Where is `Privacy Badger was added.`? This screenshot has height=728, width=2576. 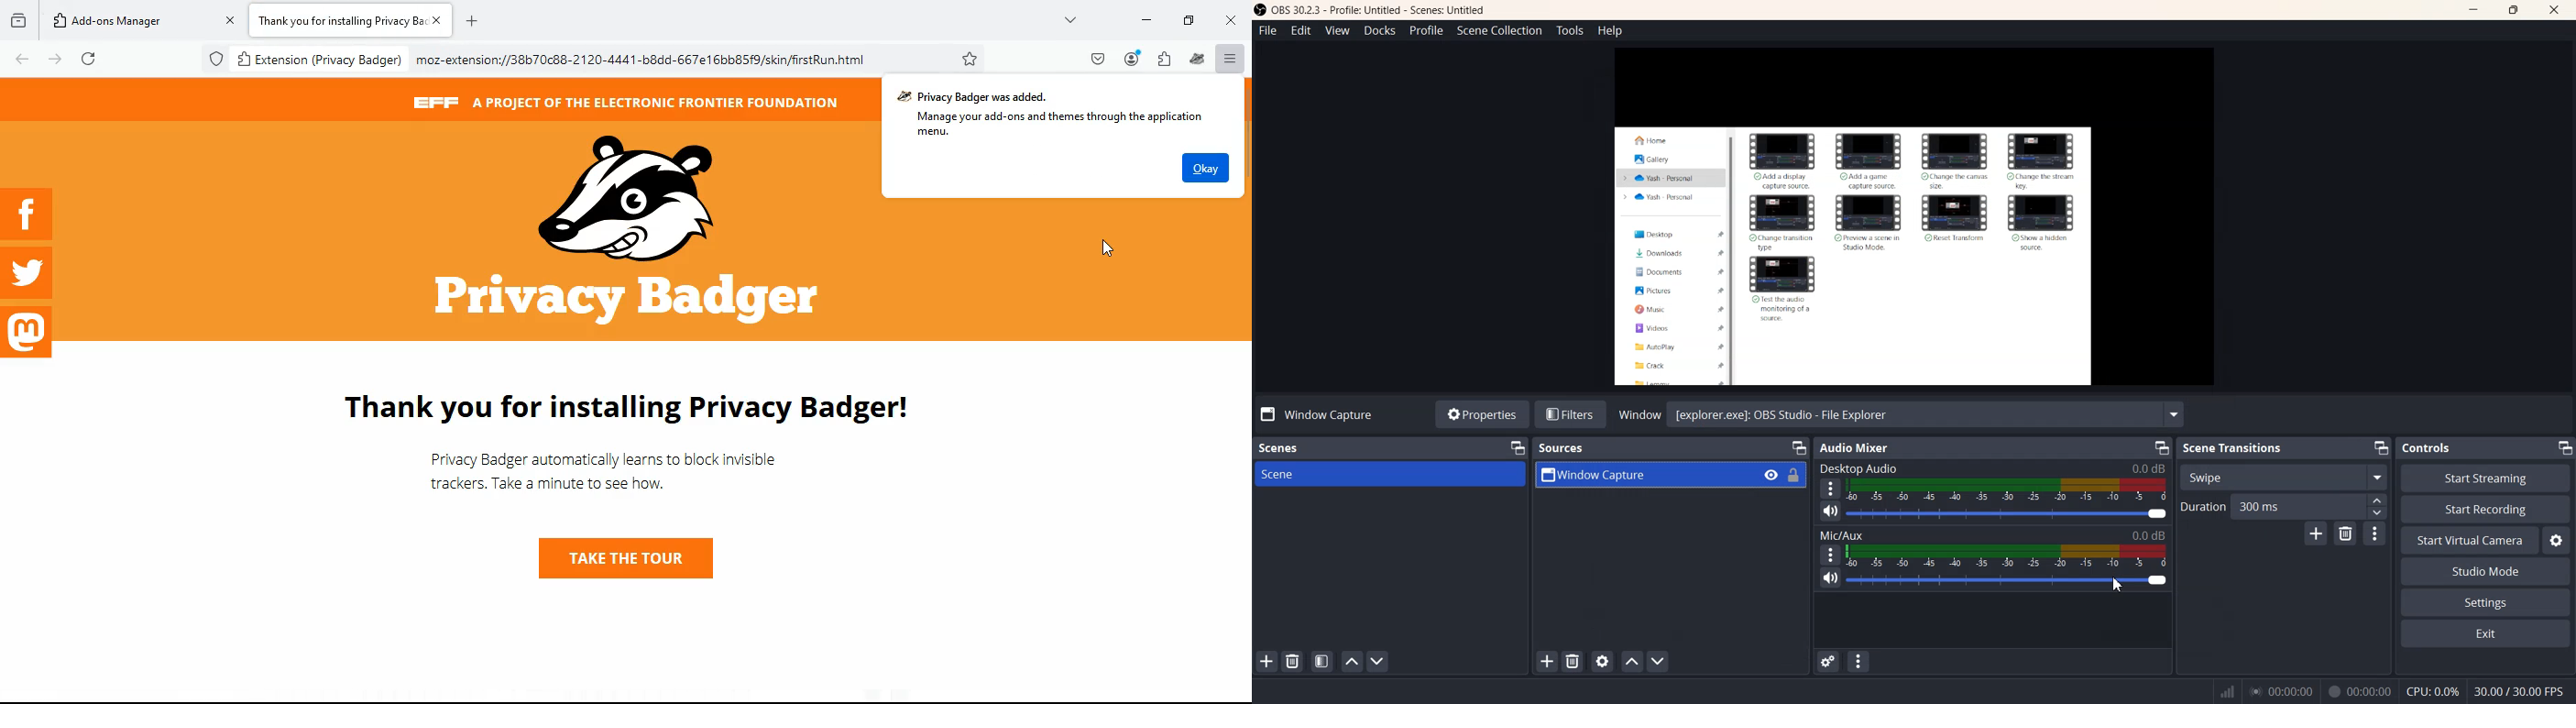
Privacy Badger was added. is located at coordinates (977, 97).